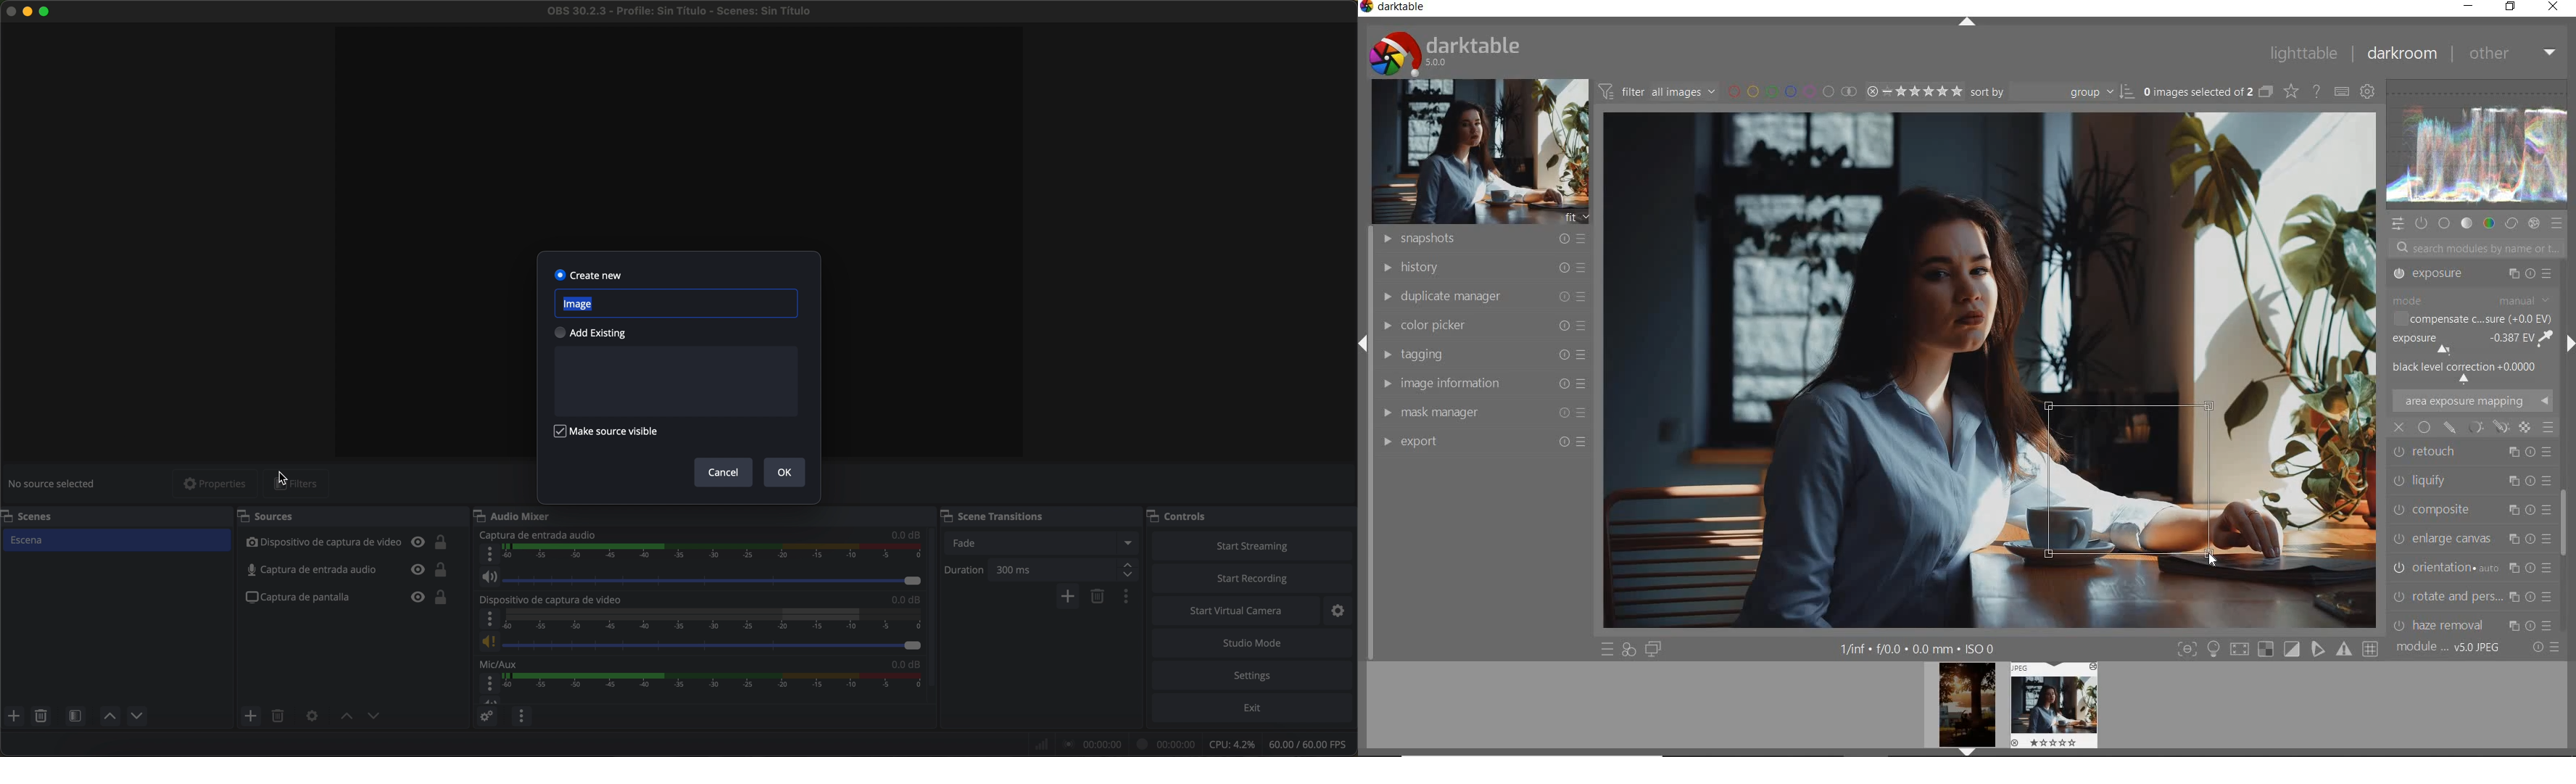  What do you see at coordinates (590, 274) in the screenshot?
I see `create new selected` at bounding box center [590, 274].